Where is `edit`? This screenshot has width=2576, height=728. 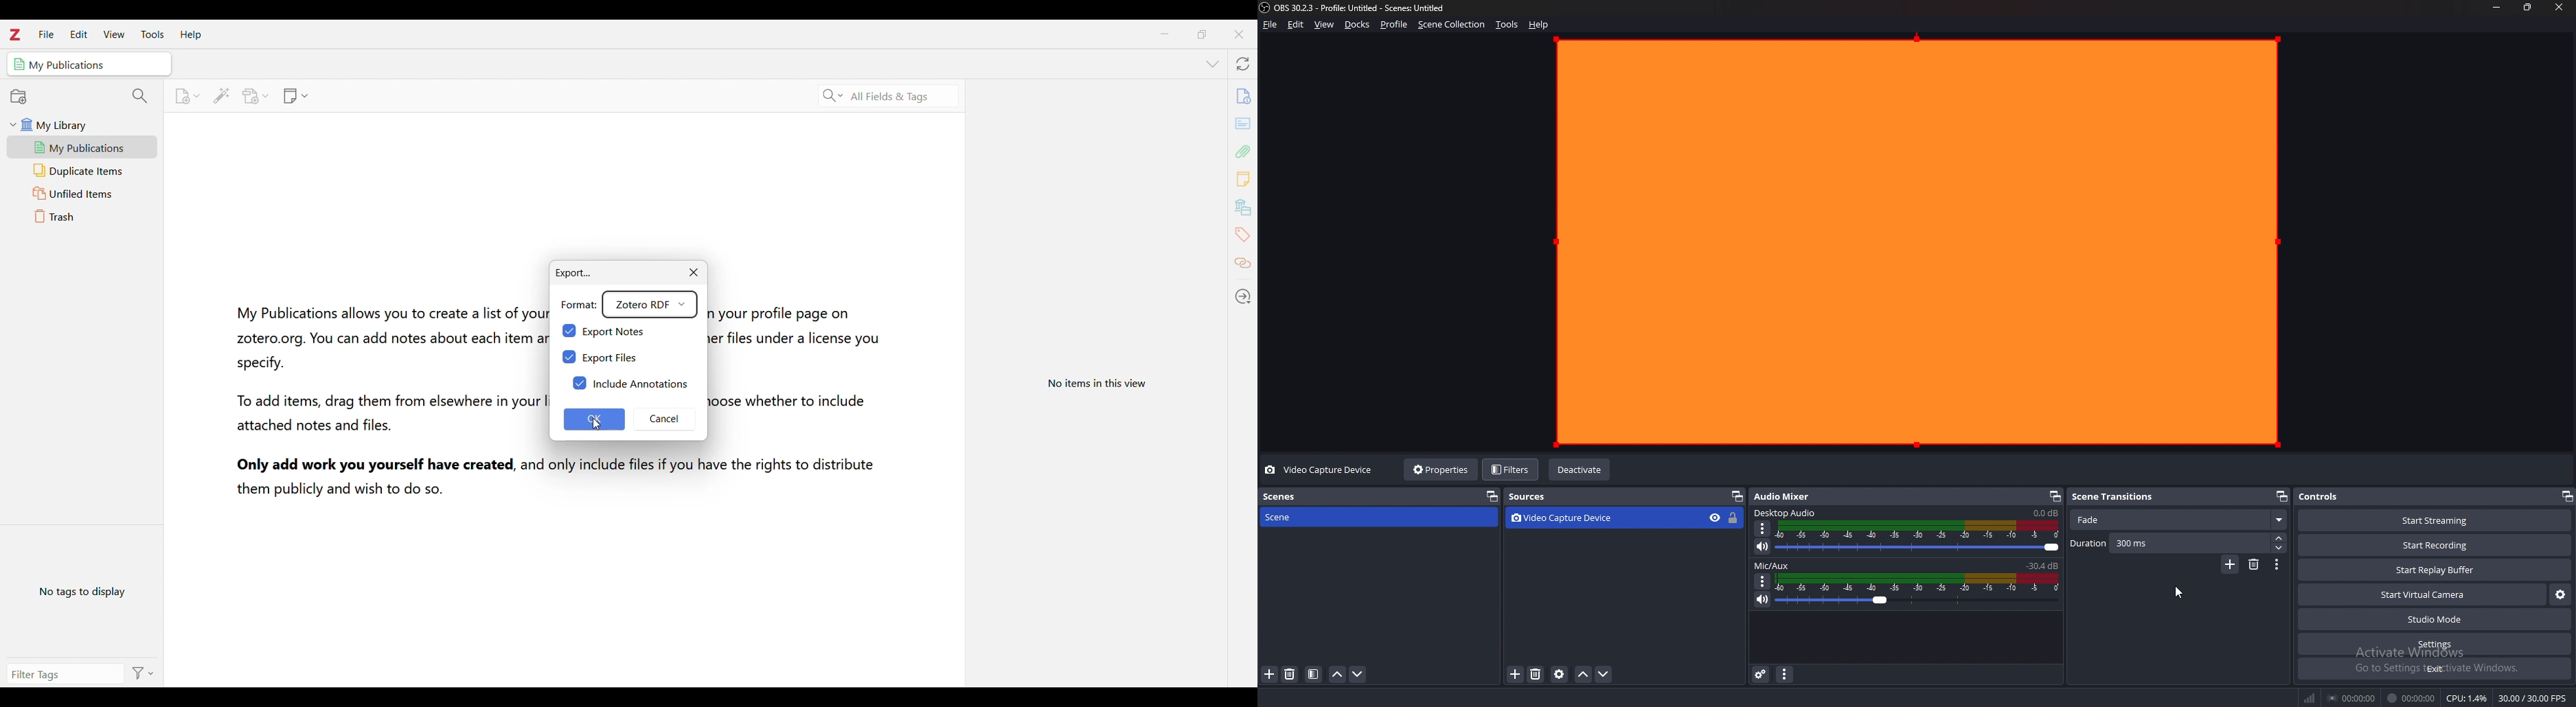 edit is located at coordinates (1296, 24).